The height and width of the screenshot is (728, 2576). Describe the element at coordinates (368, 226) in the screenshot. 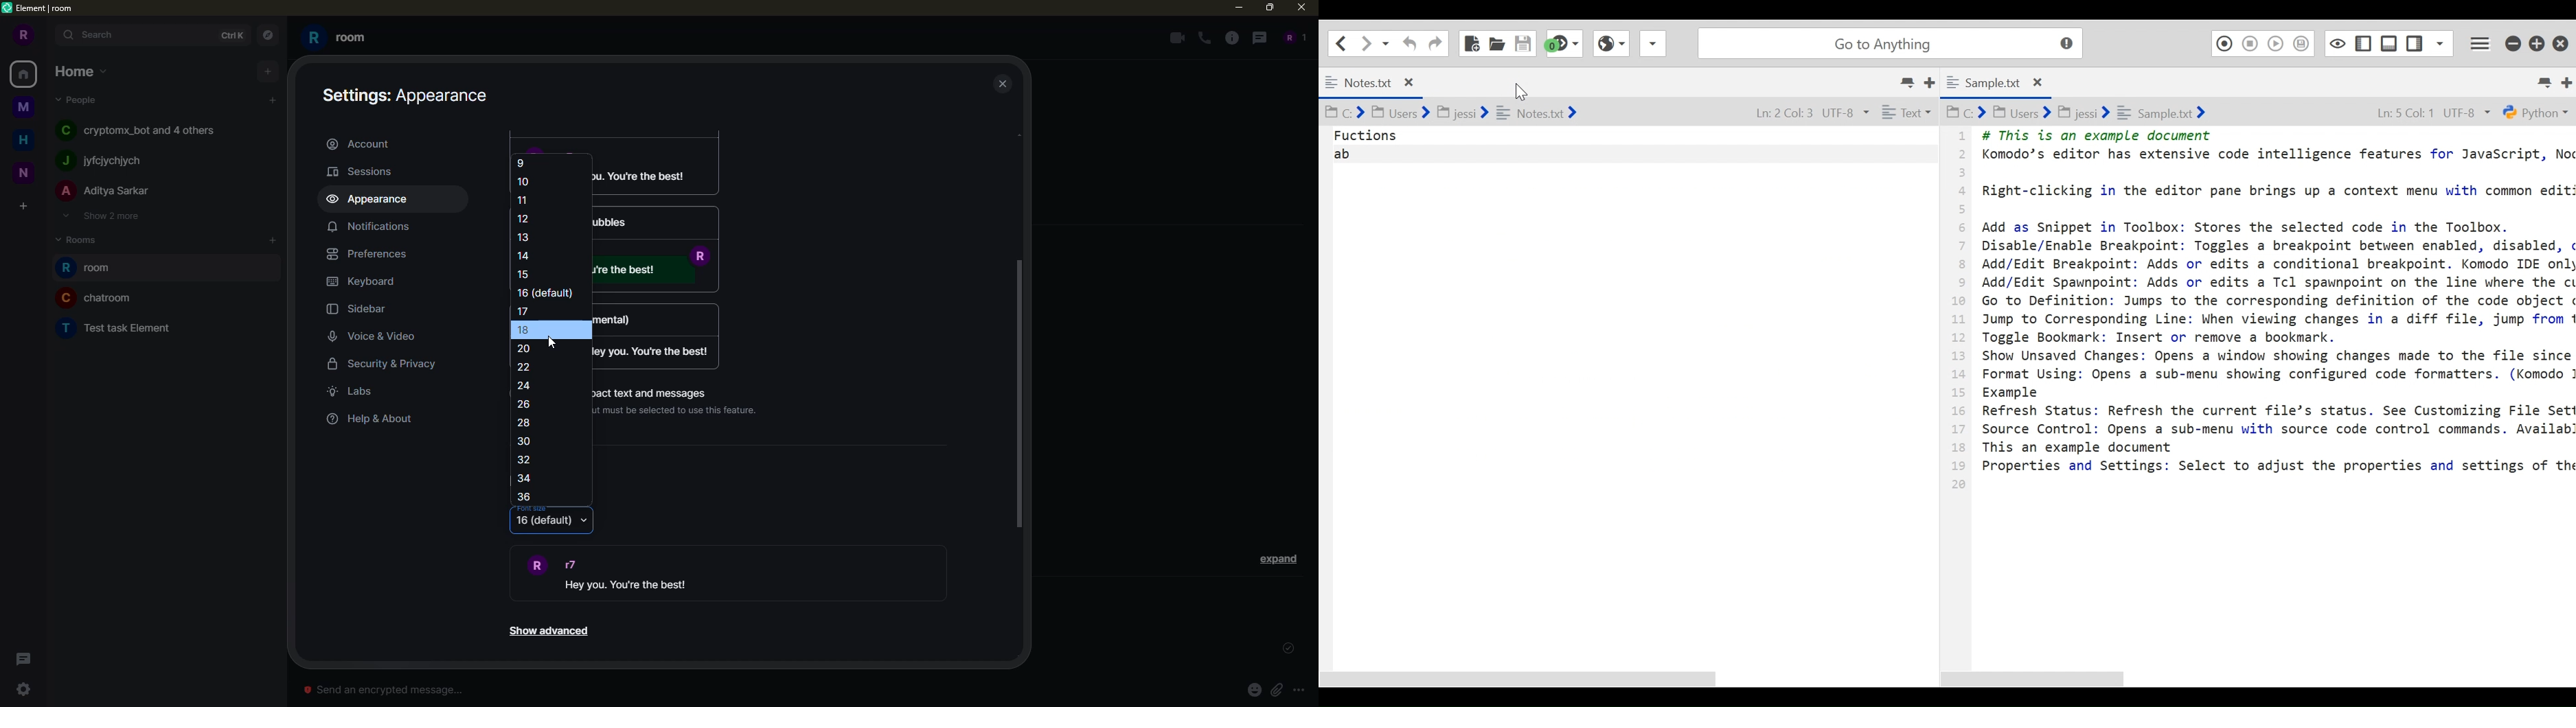

I see `notifications` at that location.